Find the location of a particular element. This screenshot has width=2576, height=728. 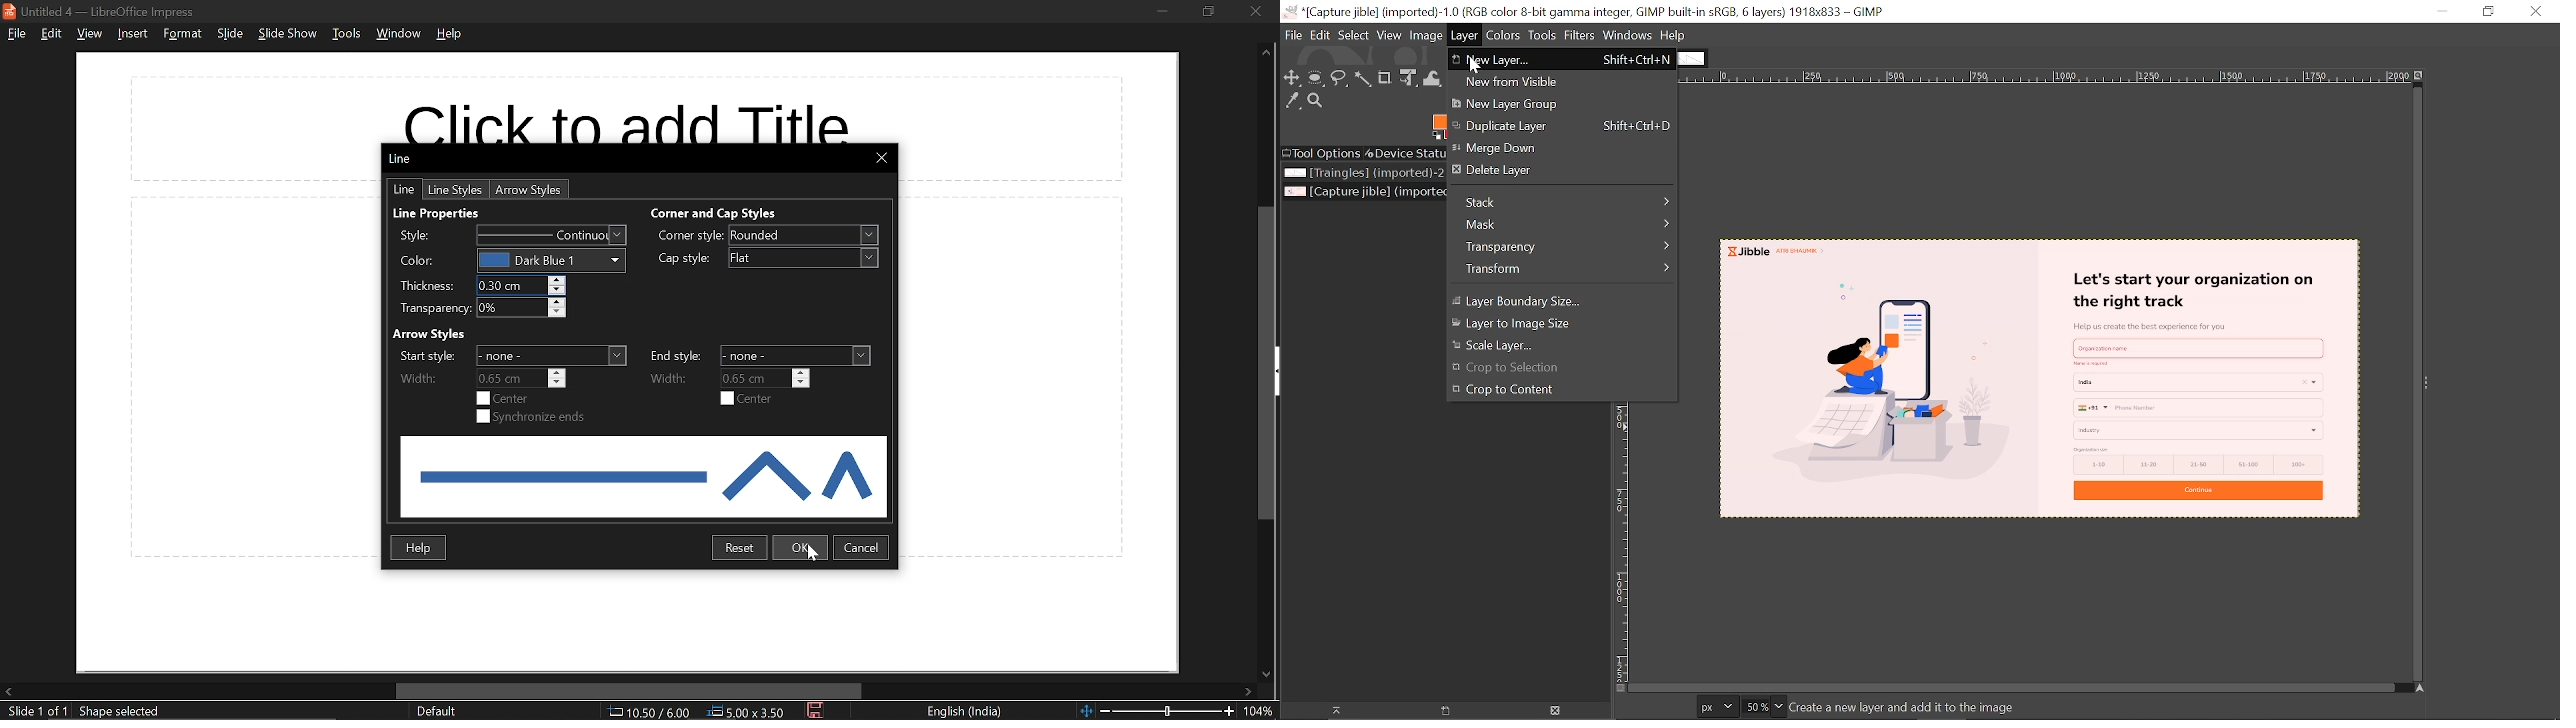

New layer from visible is located at coordinates (1558, 81).